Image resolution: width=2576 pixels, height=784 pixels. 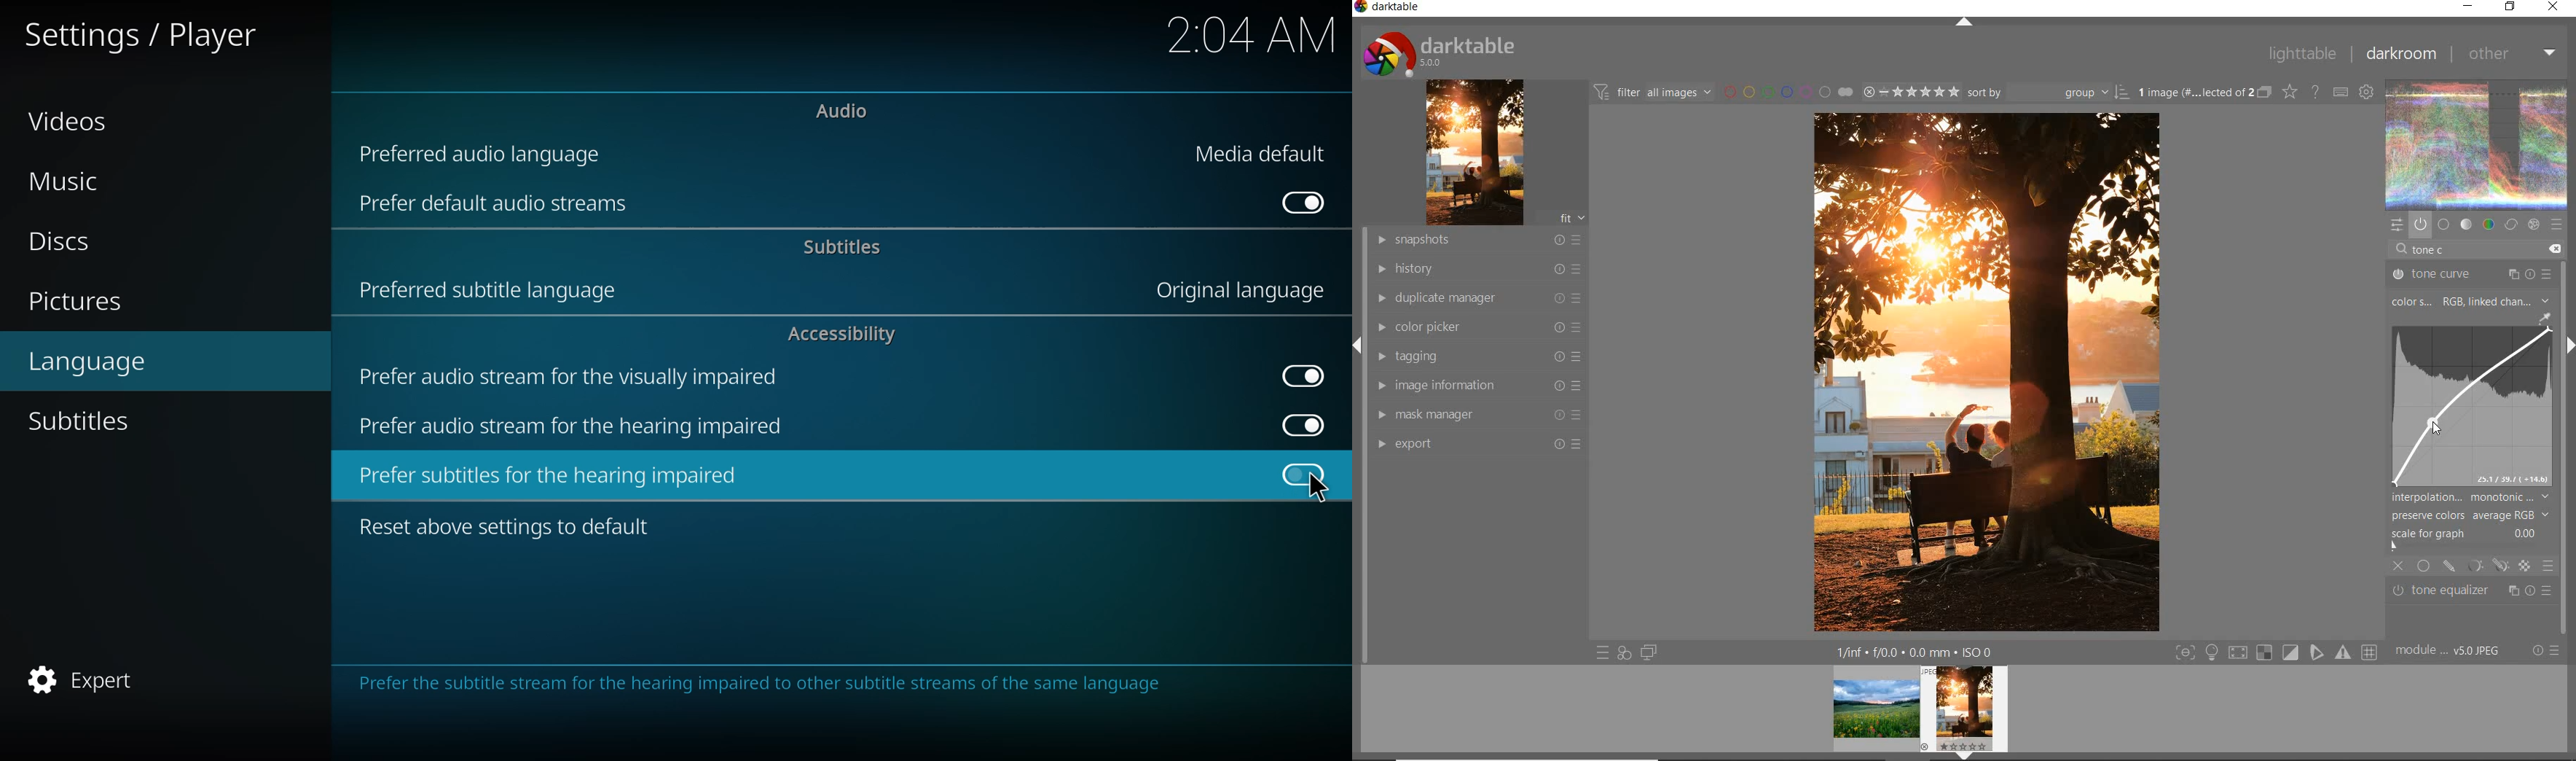 I want to click on settings player, so click(x=137, y=33).